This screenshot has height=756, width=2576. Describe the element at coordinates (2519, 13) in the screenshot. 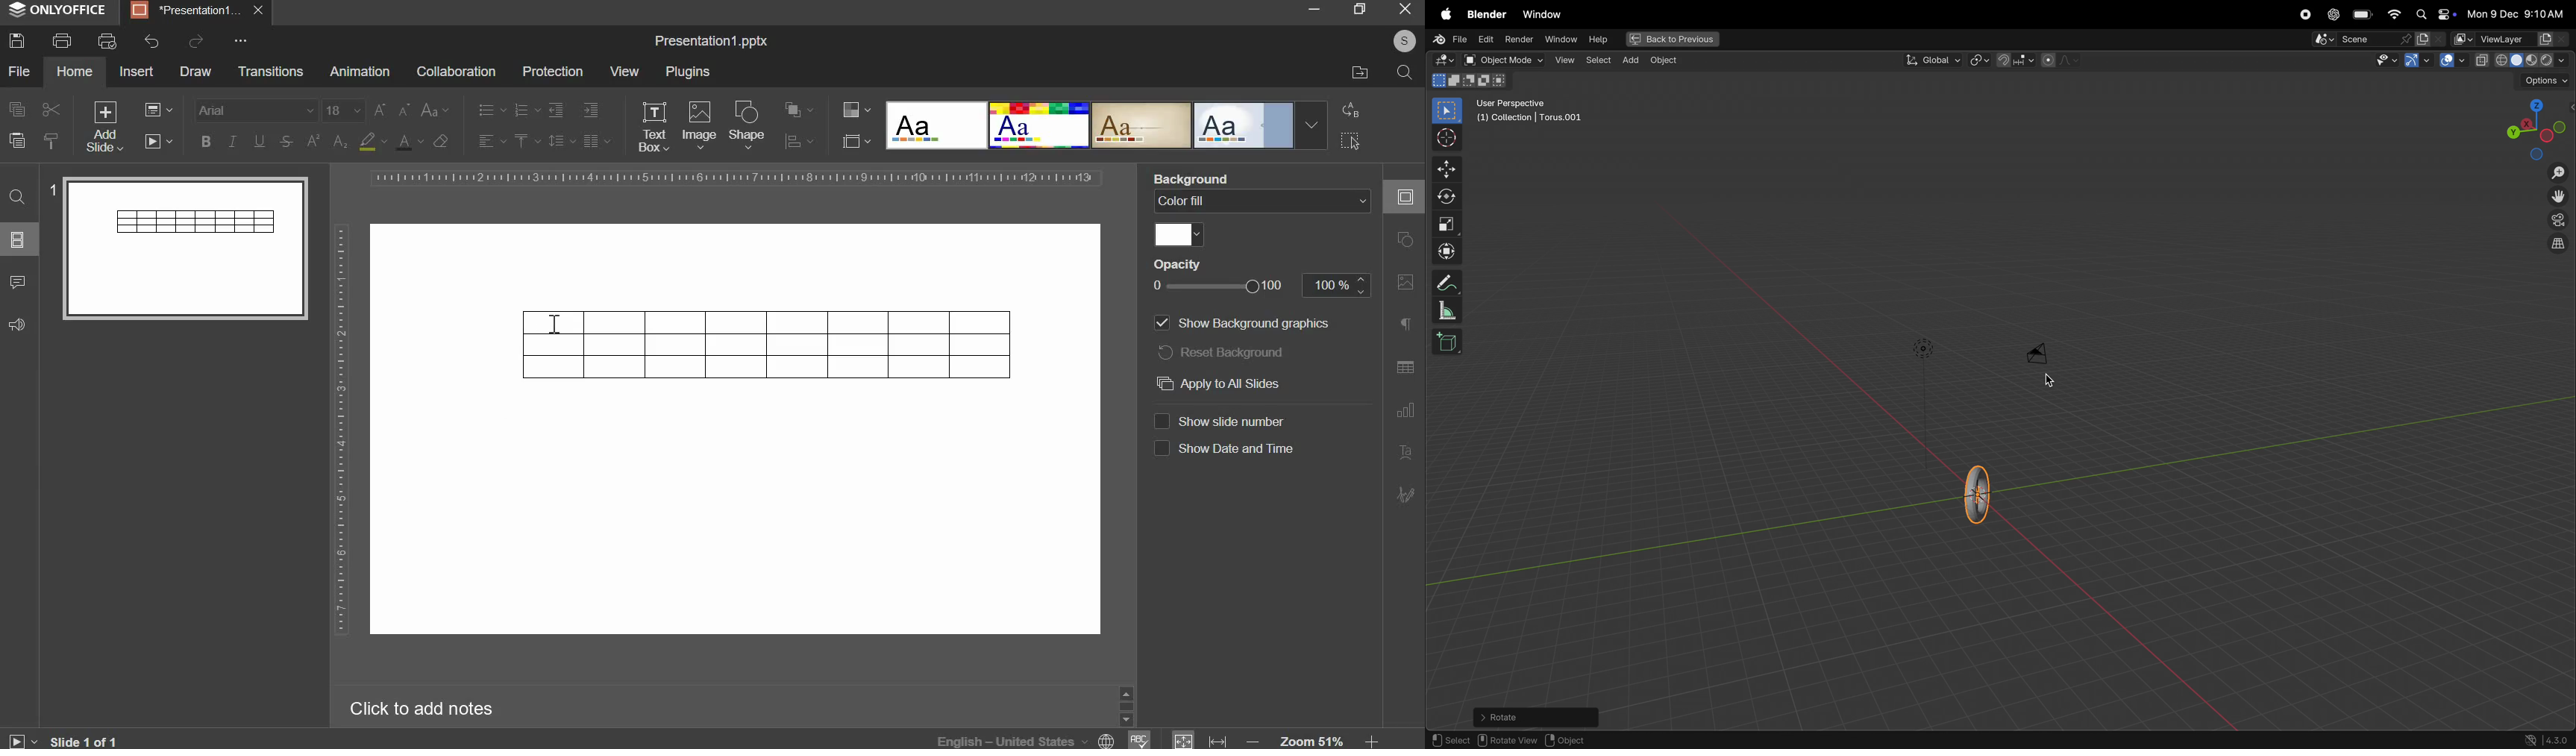

I see `date and time` at that location.